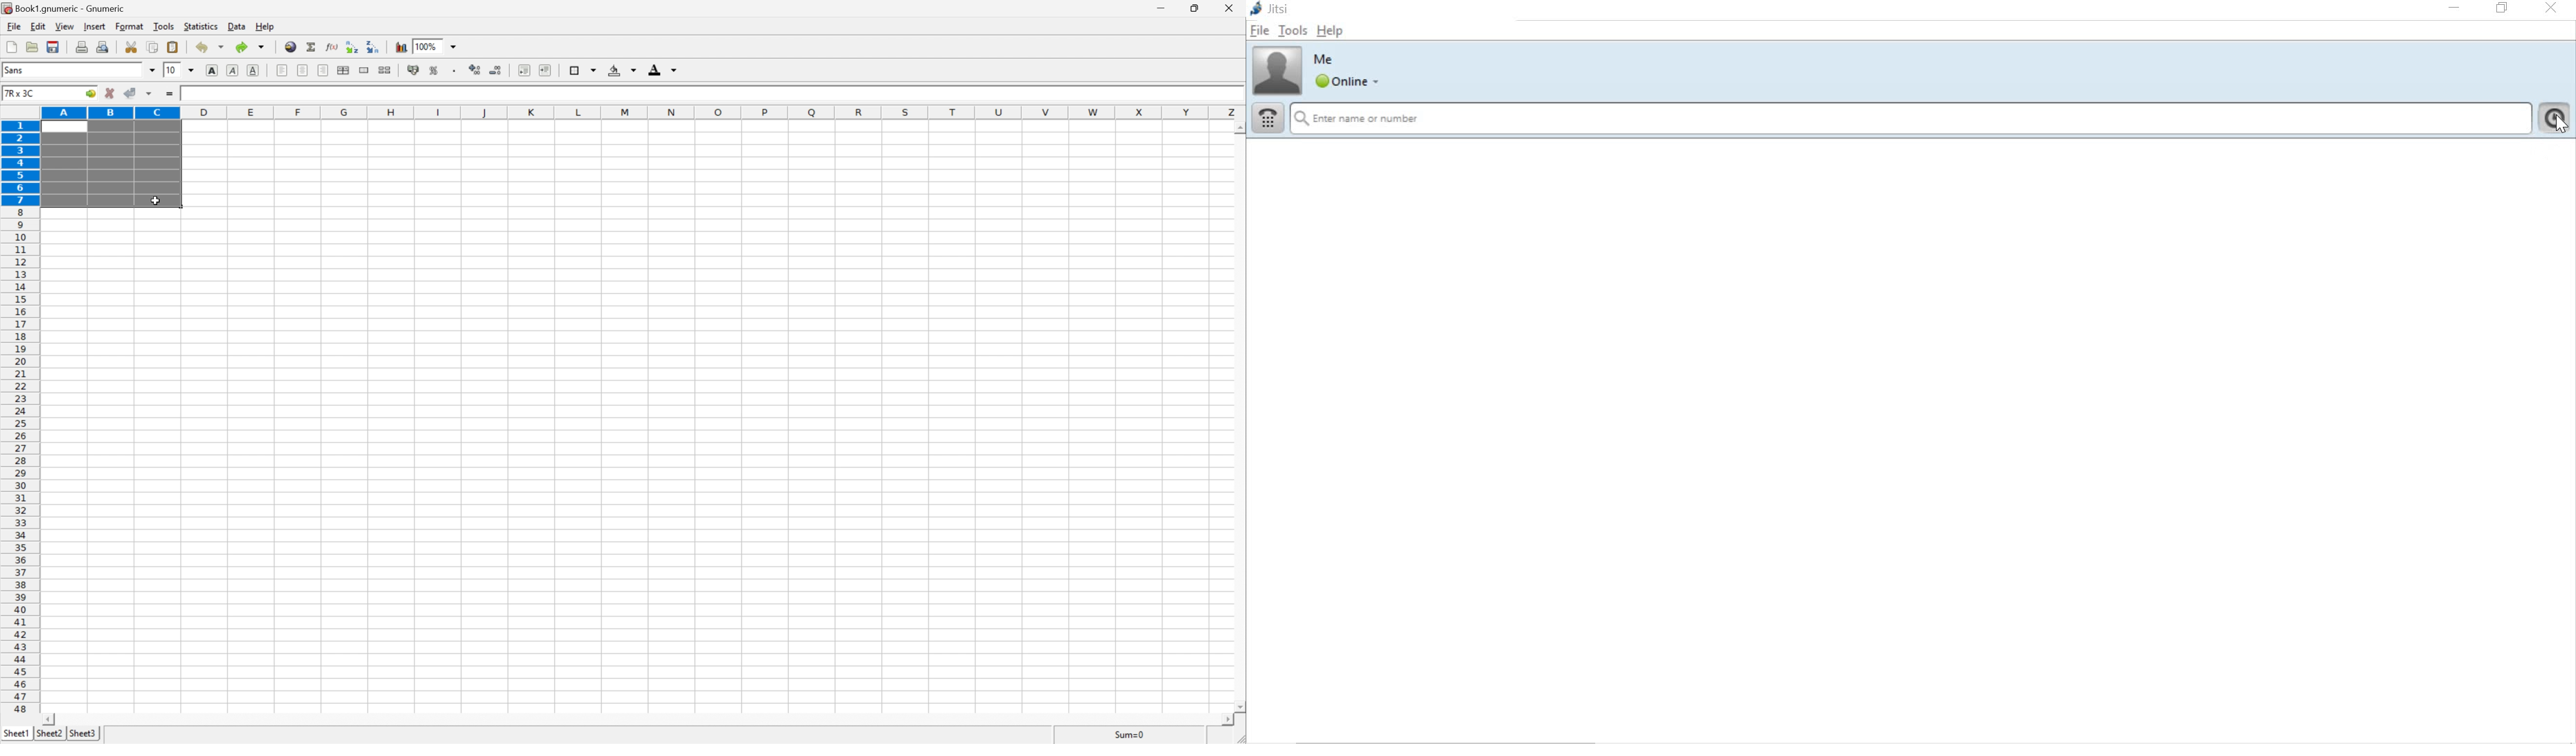  I want to click on format, so click(129, 26).